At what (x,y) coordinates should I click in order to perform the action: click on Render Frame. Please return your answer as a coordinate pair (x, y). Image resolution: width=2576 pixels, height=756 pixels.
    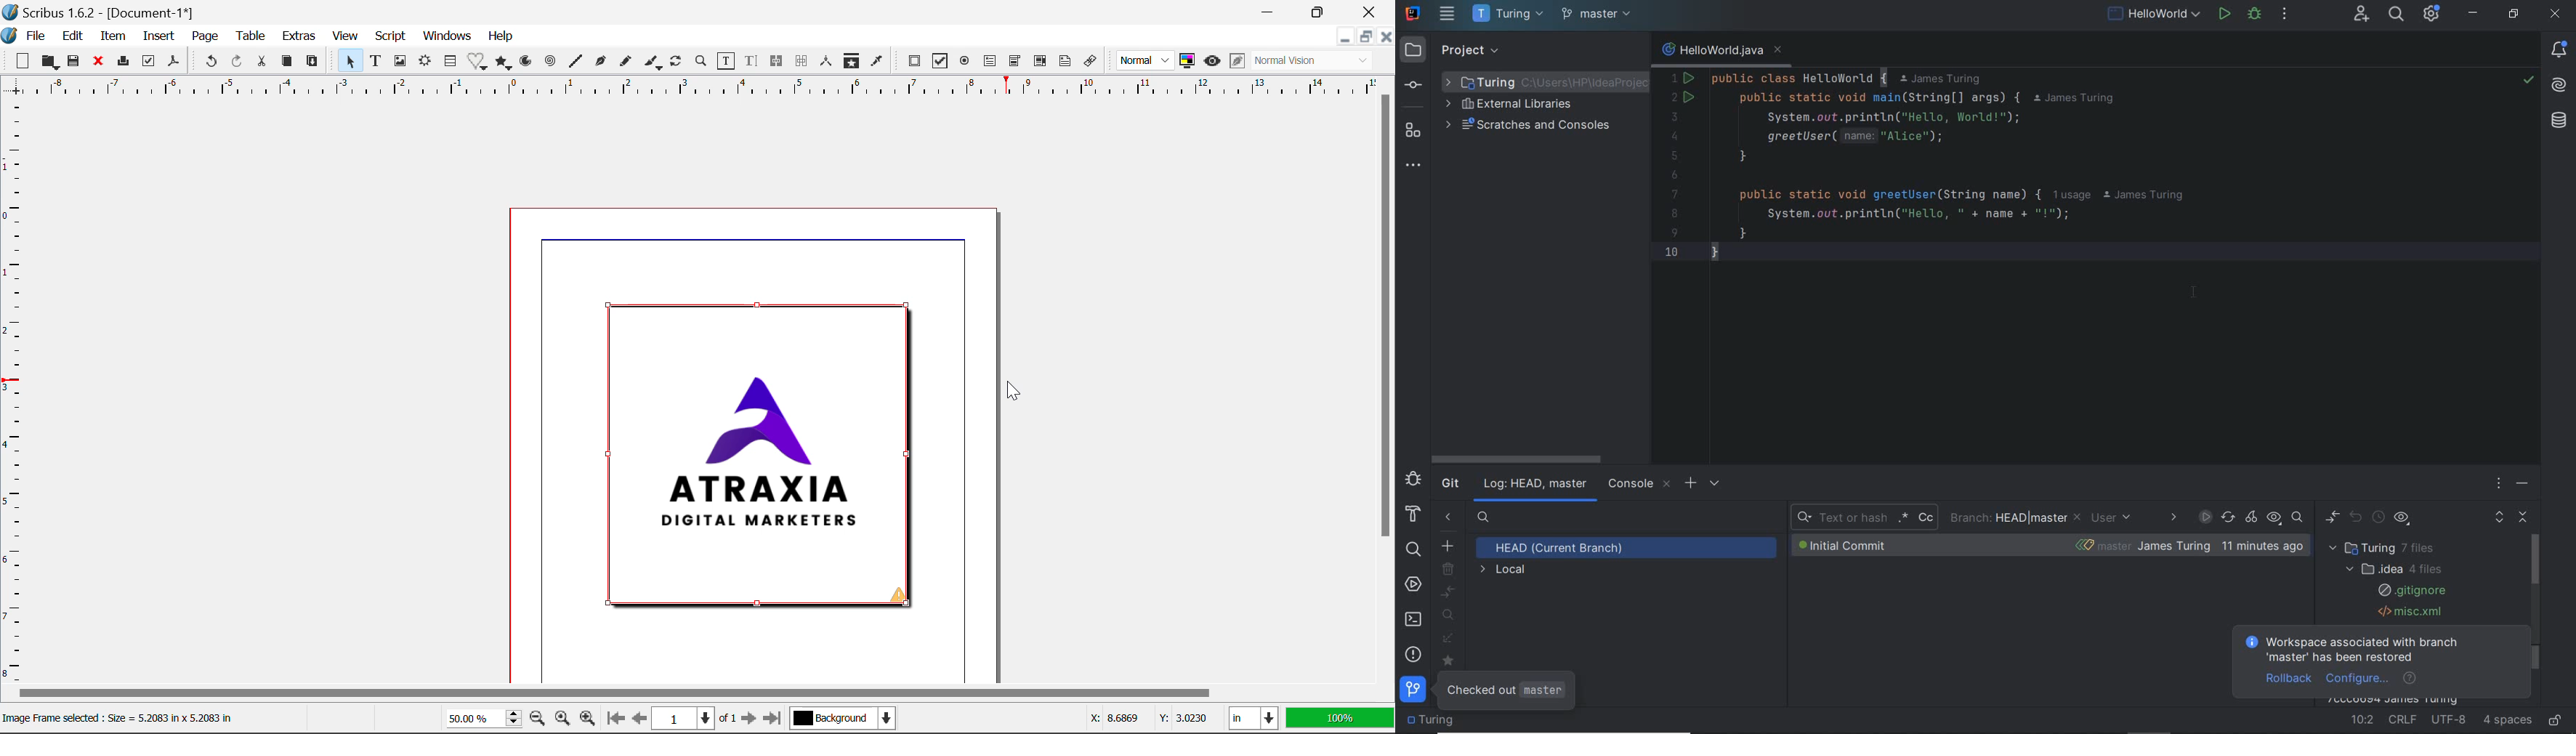
    Looking at the image, I should click on (427, 63).